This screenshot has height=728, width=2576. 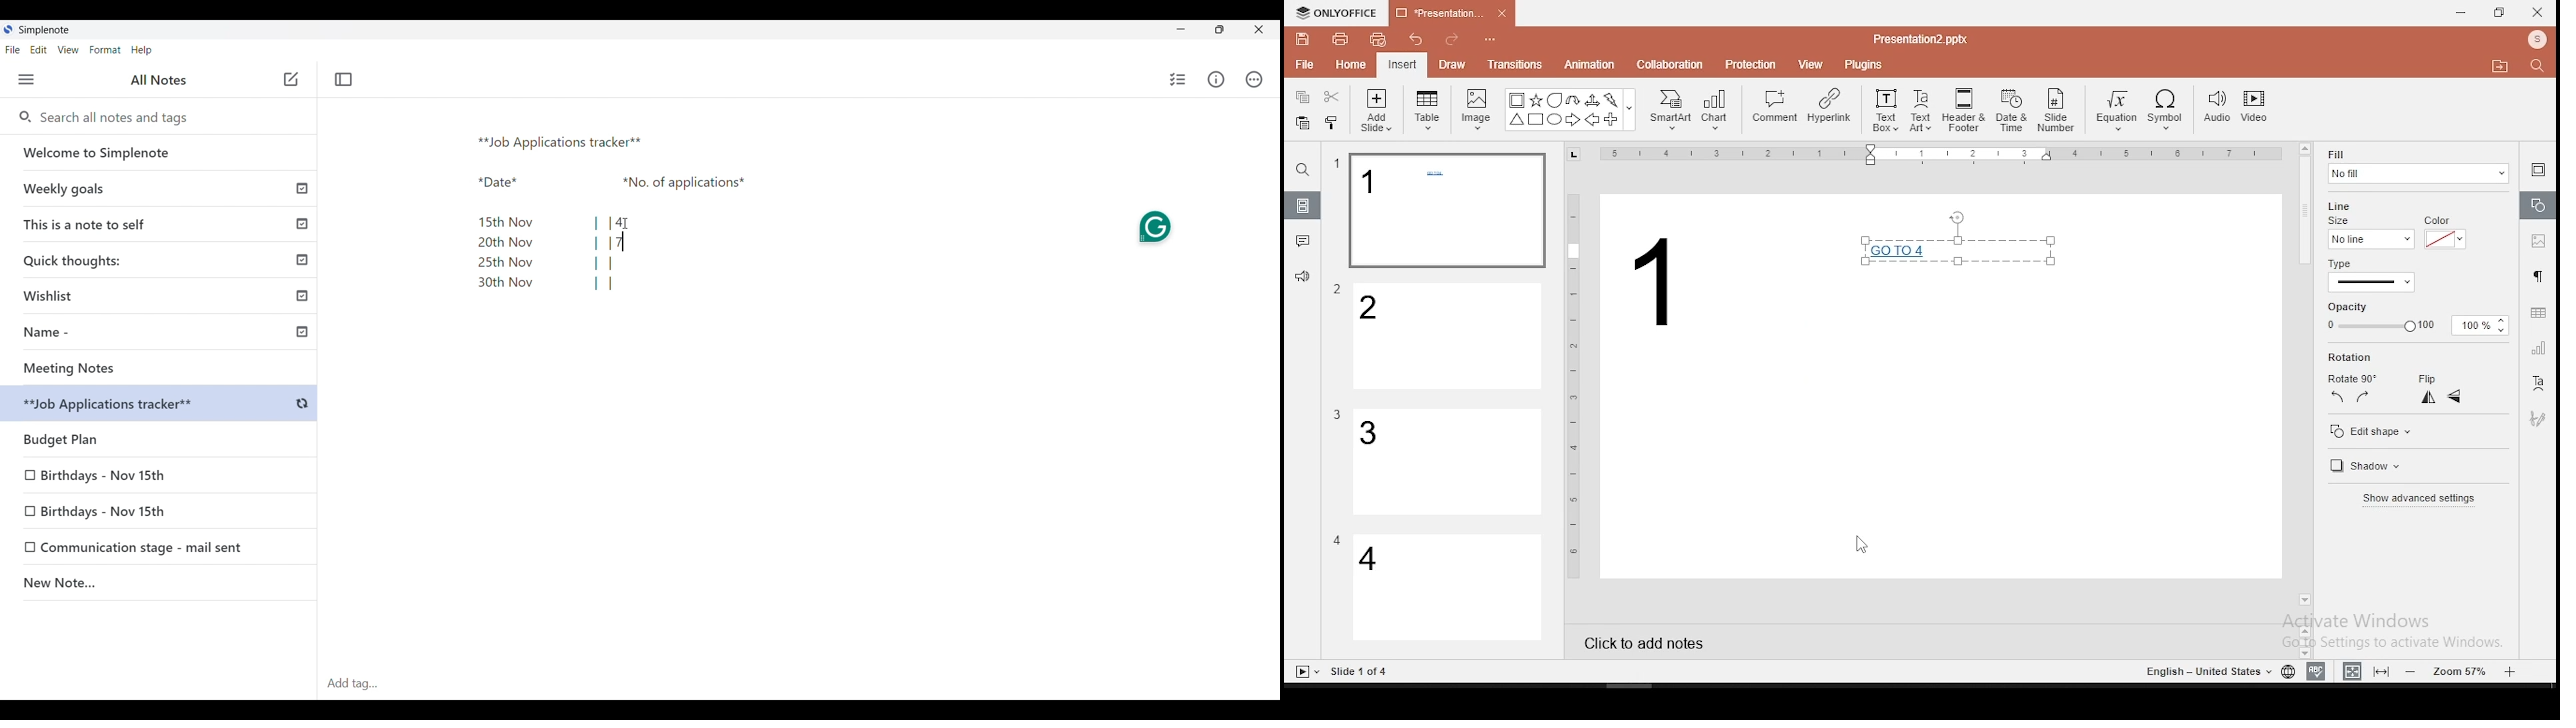 I want to click on file, so click(x=1304, y=66).